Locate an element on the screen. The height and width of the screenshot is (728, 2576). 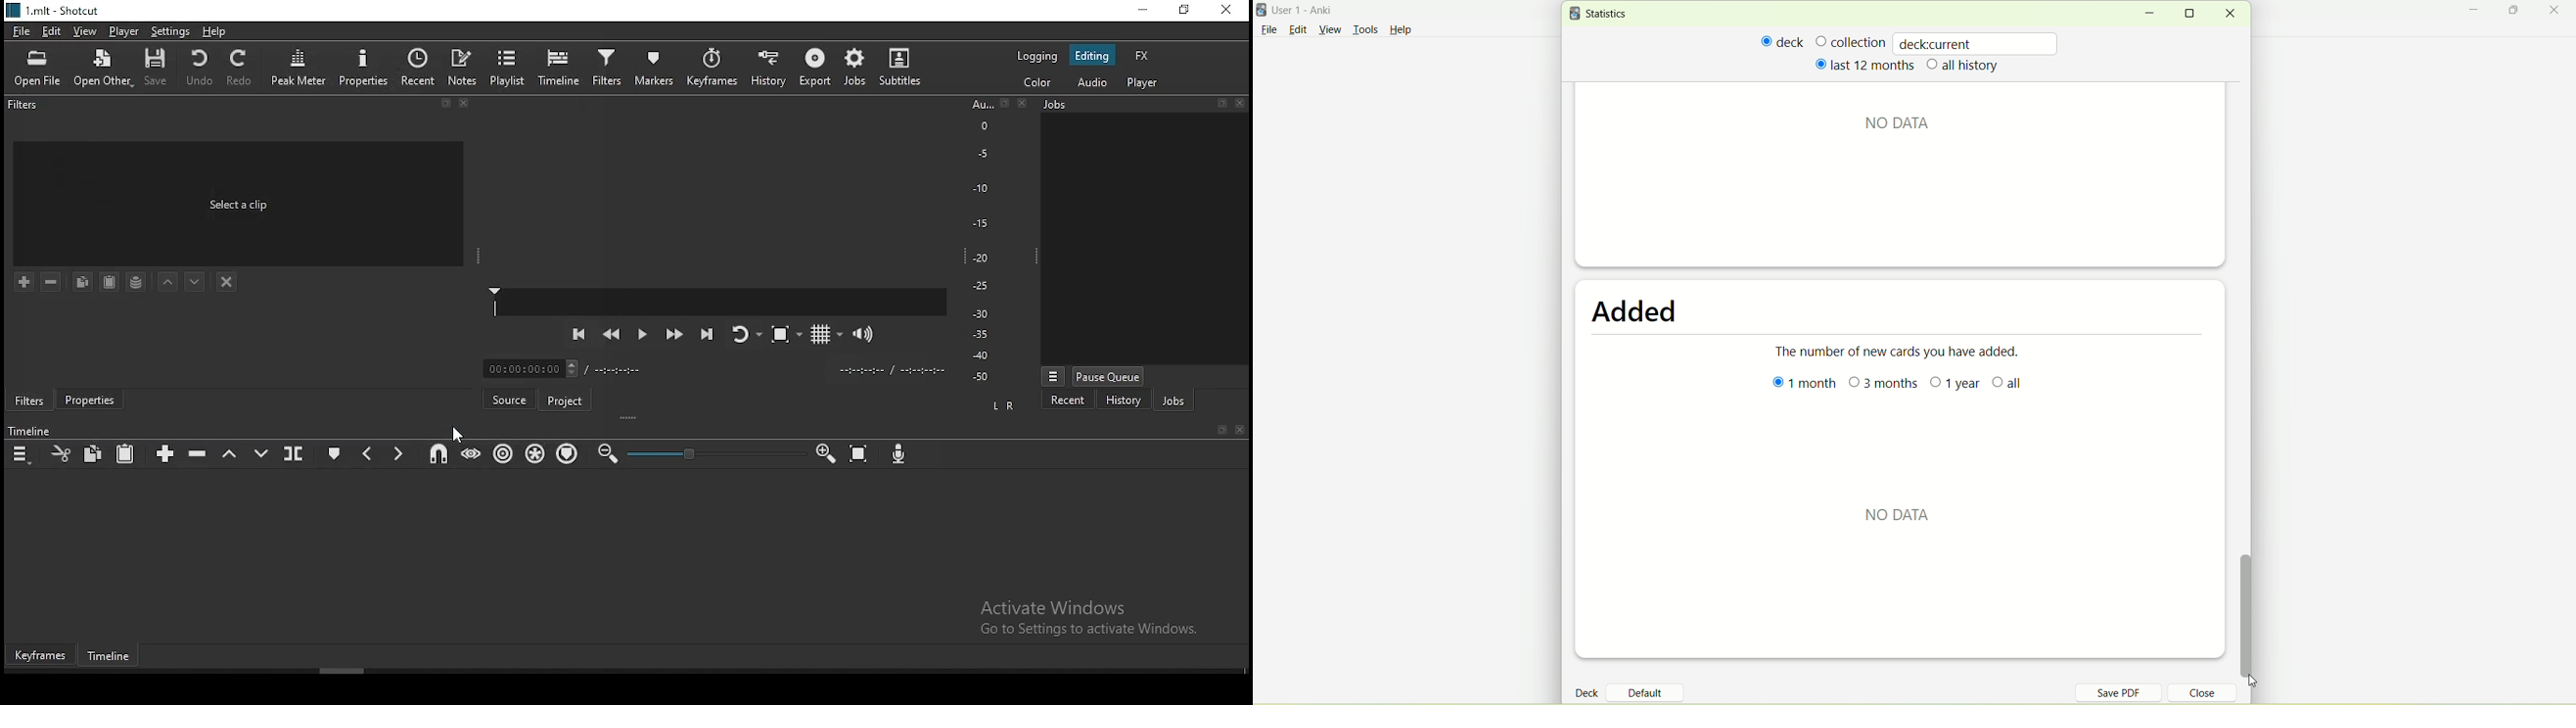
skip to the next point is located at coordinates (708, 333).